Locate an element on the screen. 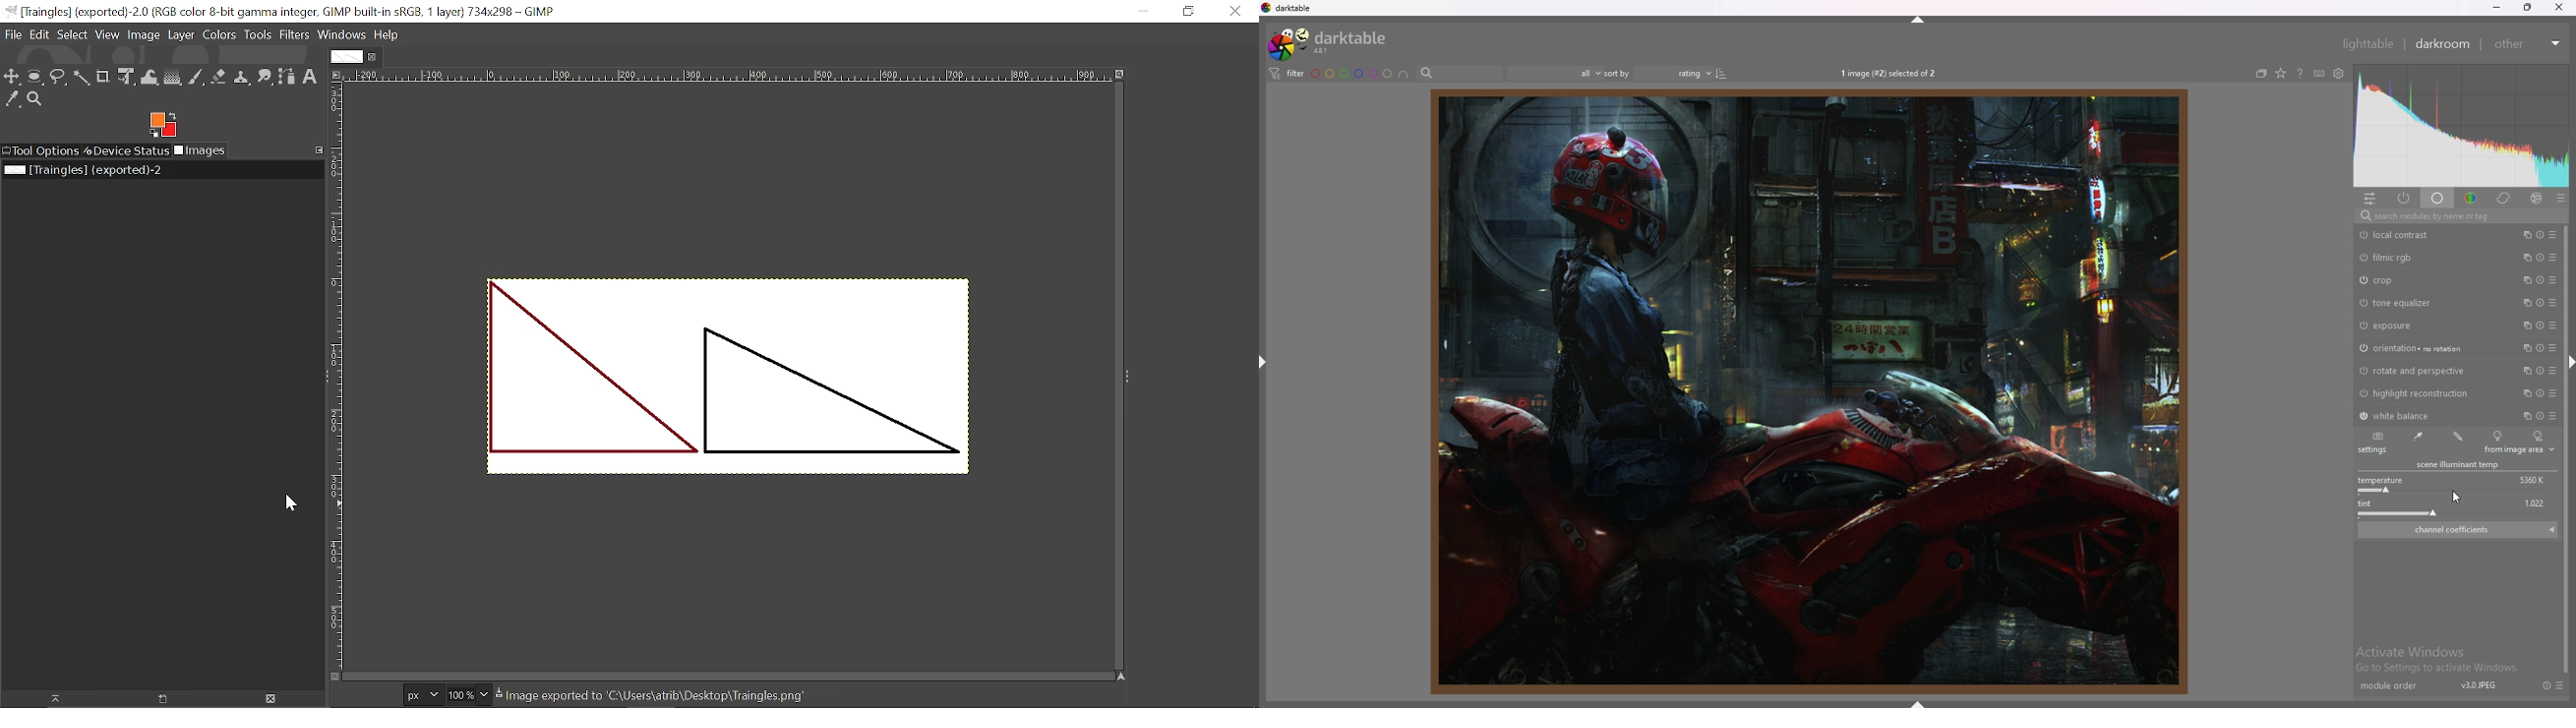  scroll bar is located at coordinates (2565, 448).